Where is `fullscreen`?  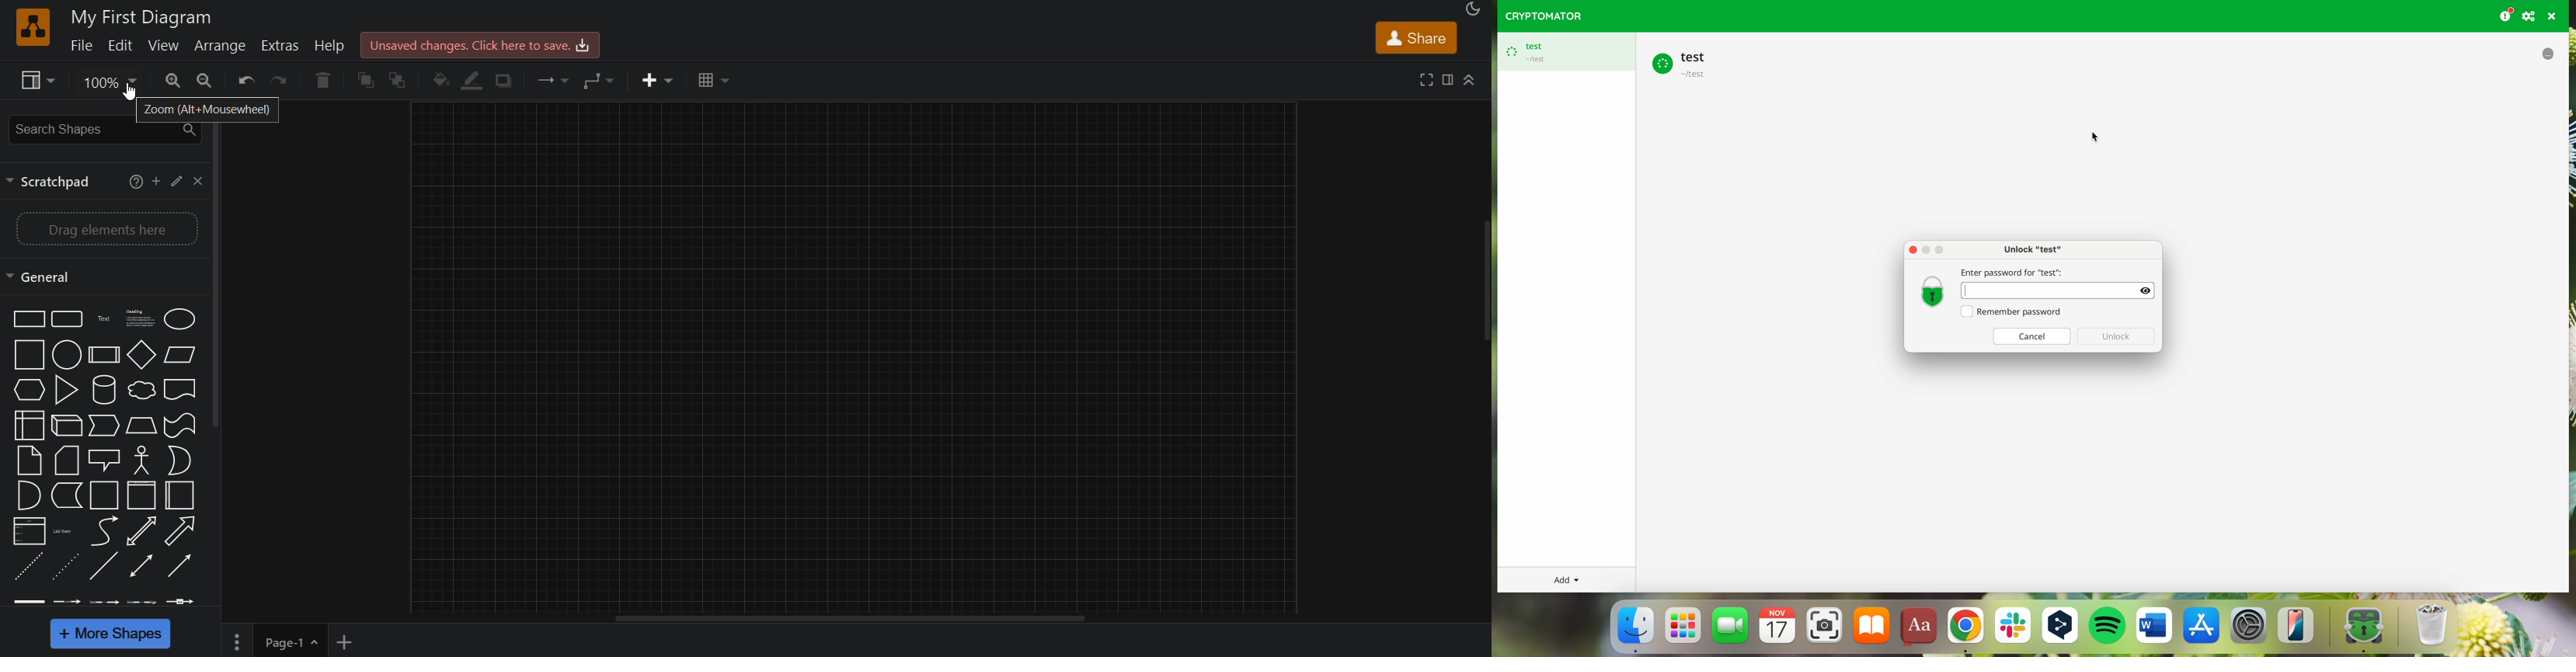
fullscreen is located at coordinates (1423, 78).